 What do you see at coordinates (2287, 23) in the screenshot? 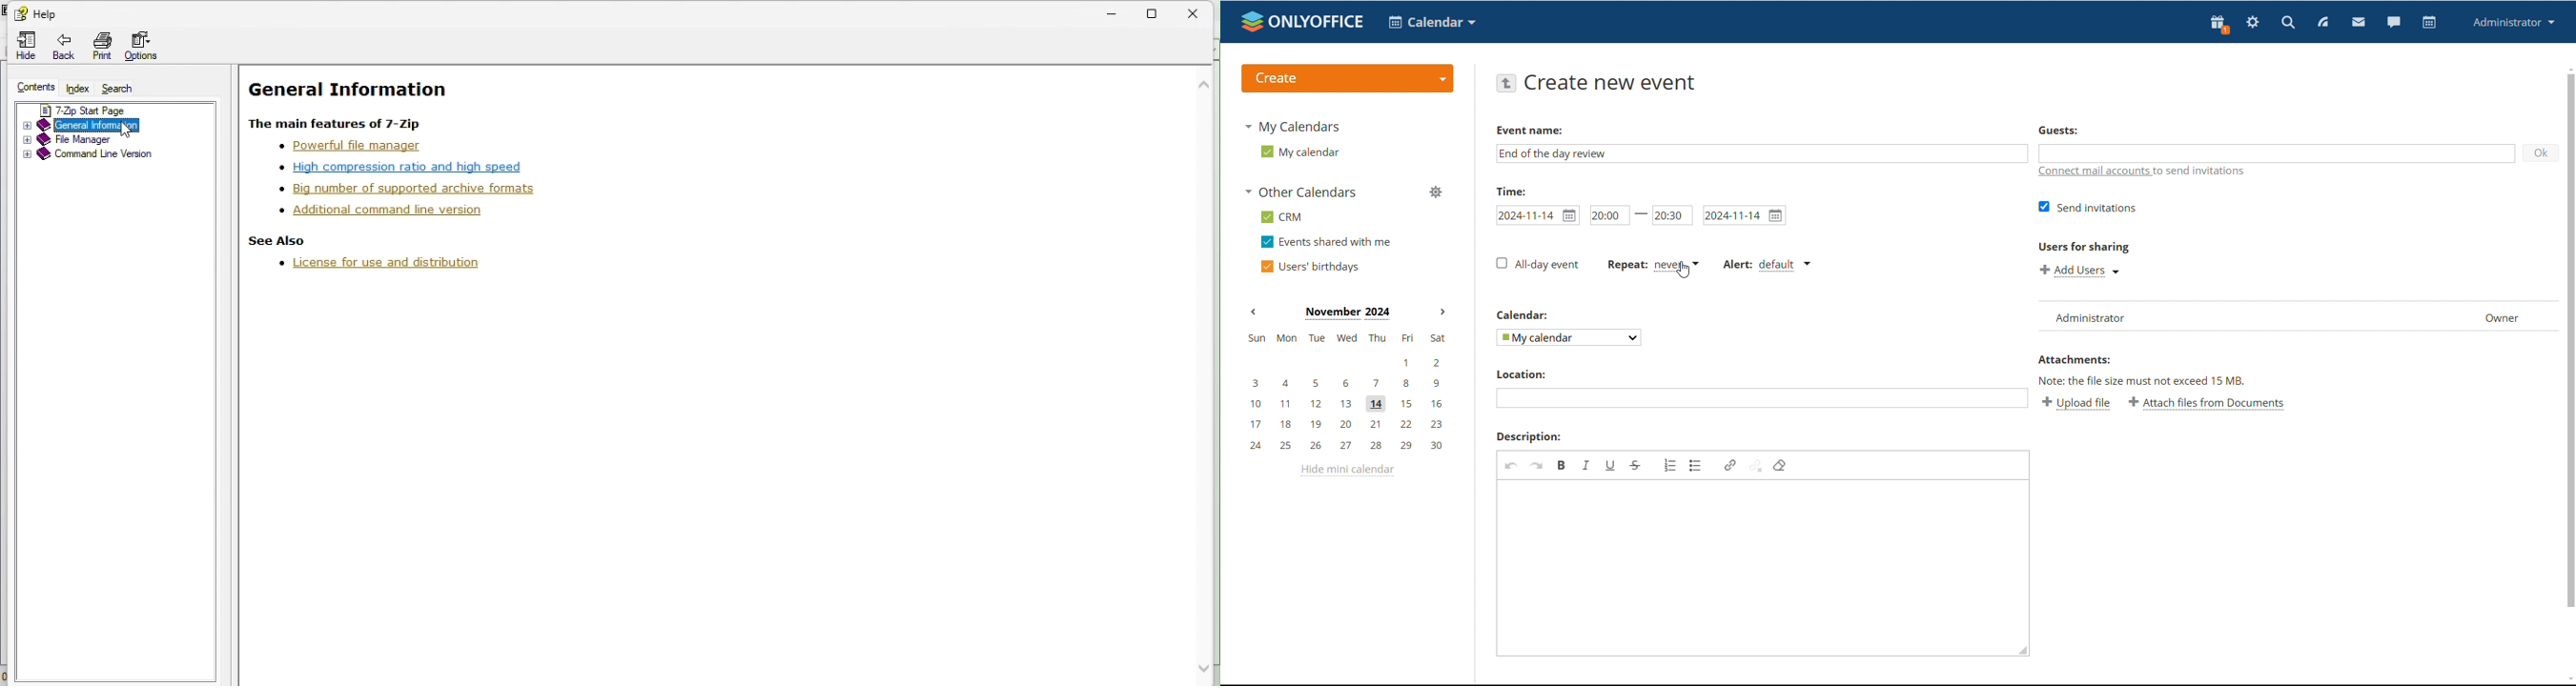
I see `search` at bounding box center [2287, 23].